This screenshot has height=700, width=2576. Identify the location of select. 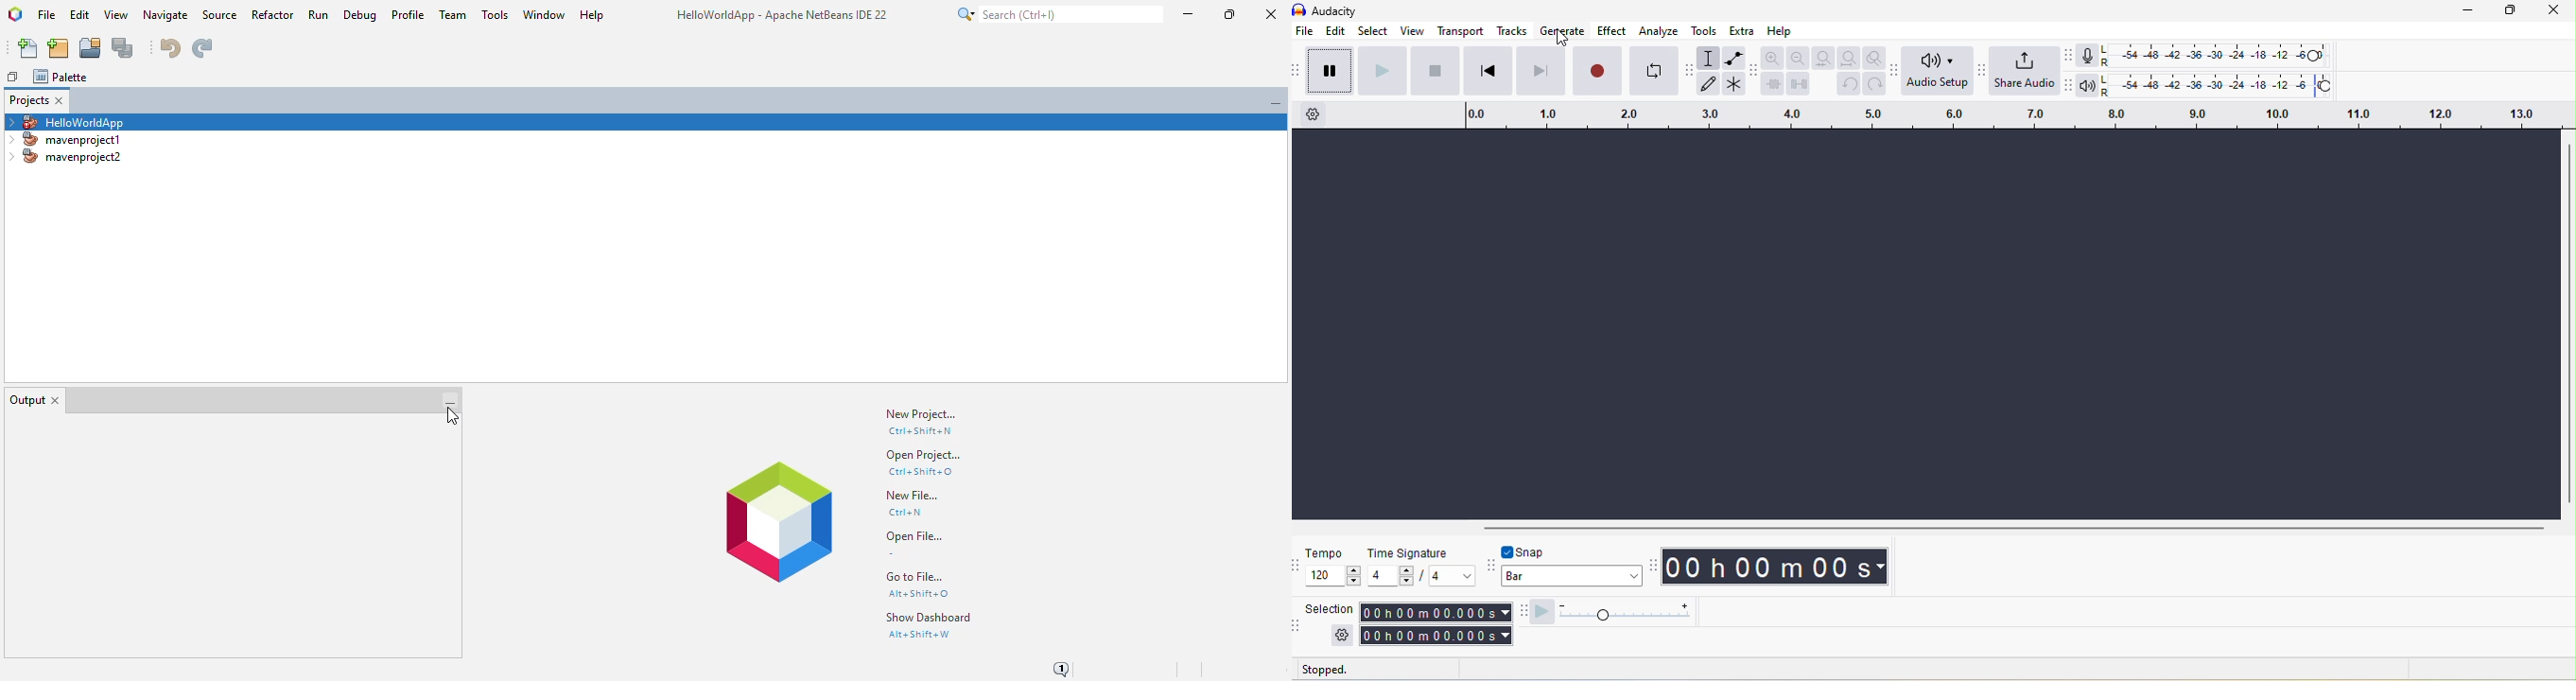
(1373, 32).